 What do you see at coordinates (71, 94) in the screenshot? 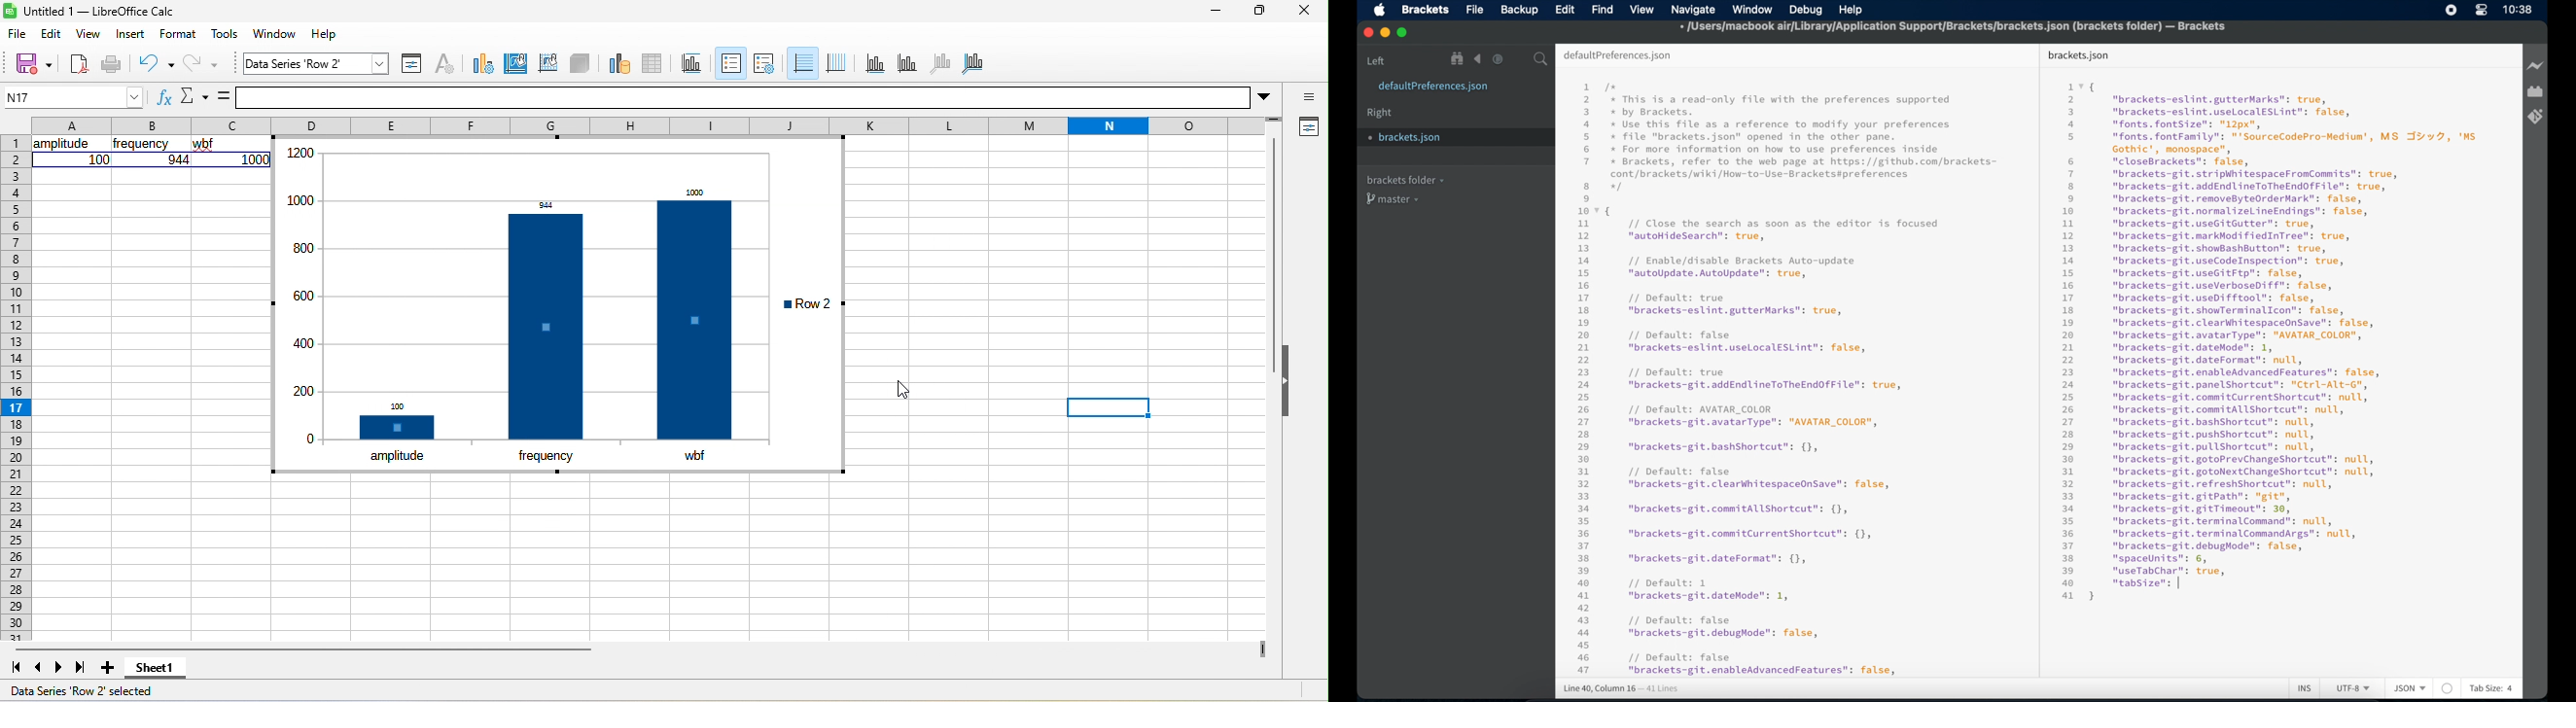
I see `N17` at bounding box center [71, 94].